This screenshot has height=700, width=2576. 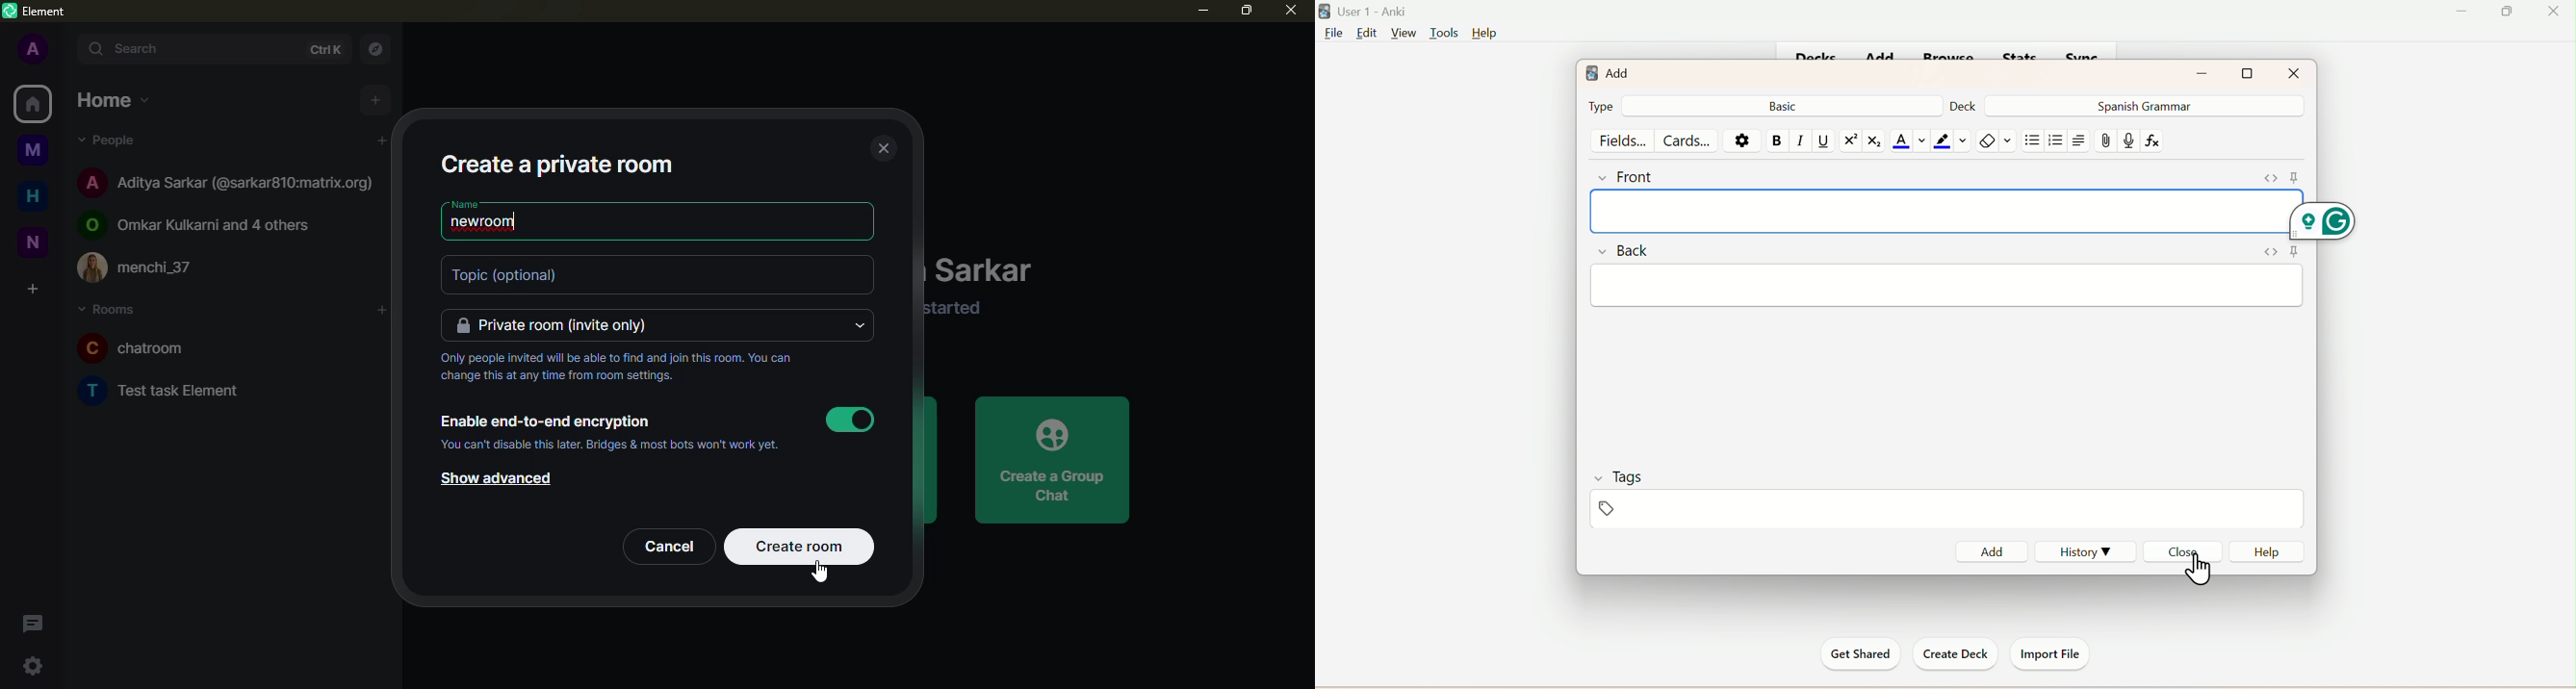 What do you see at coordinates (804, 547) in the screenshot?
I see `create room` at bounding box center [804, 547].